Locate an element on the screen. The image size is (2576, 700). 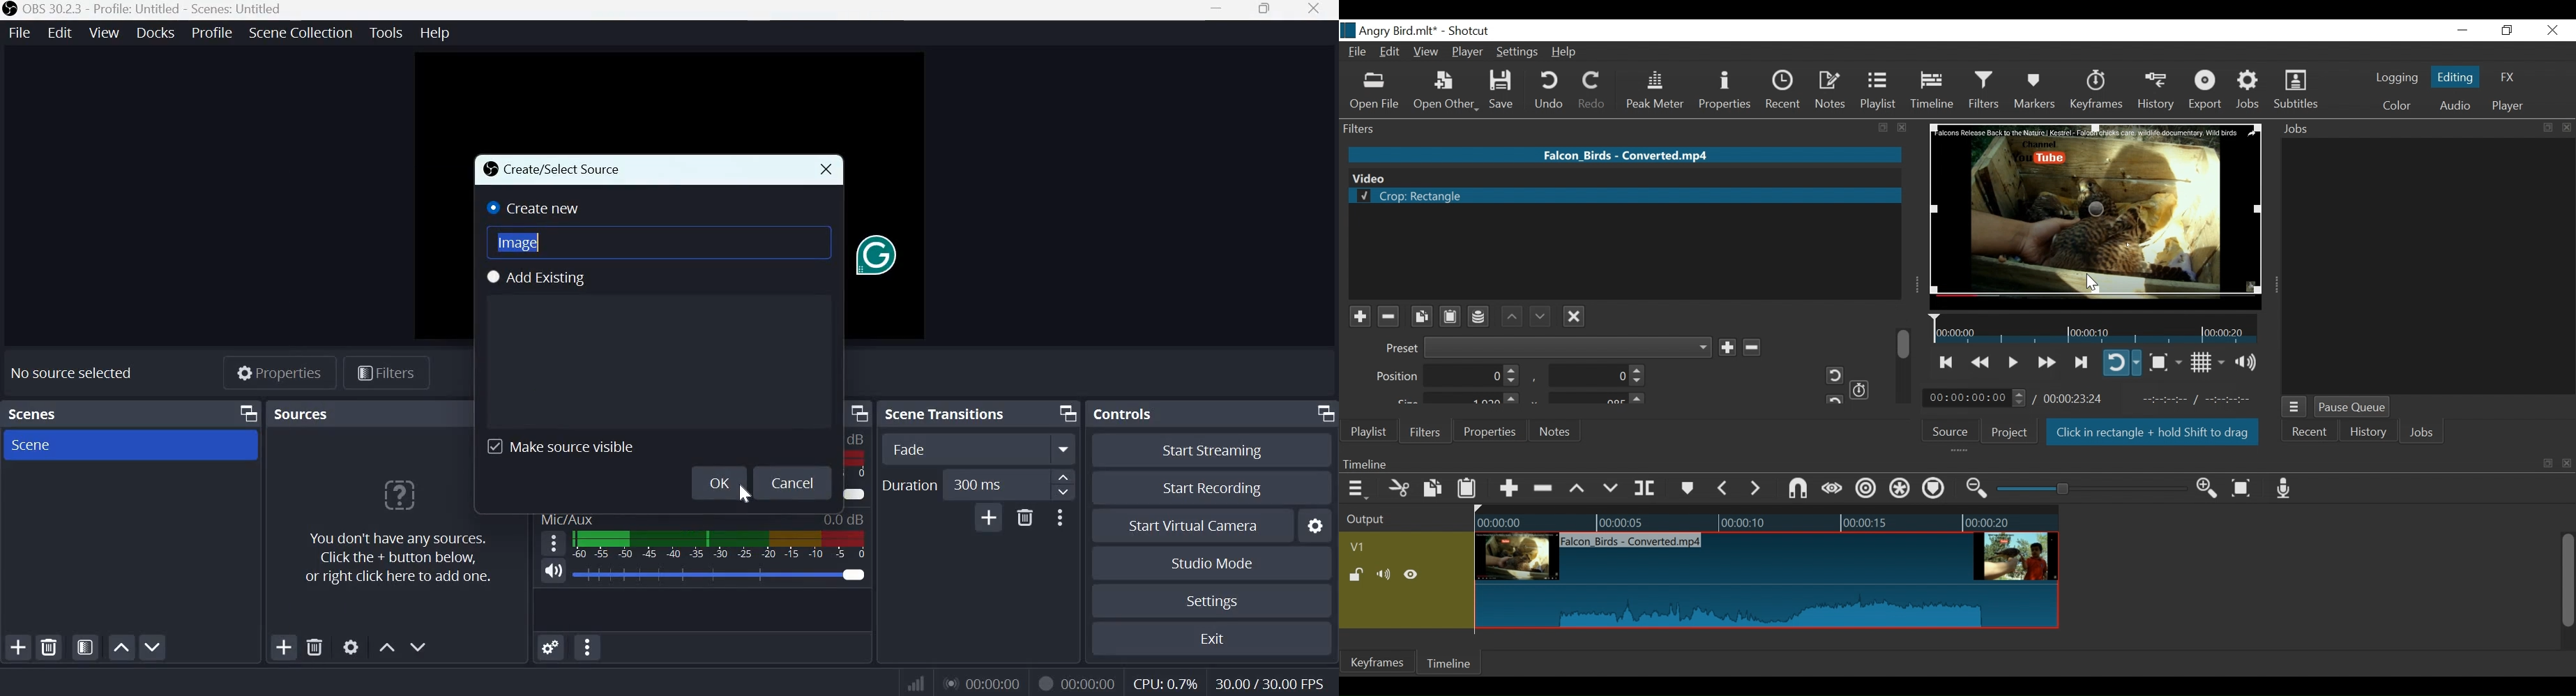
Toggle play or pause (Space) is located at coordinates (2011, 363).